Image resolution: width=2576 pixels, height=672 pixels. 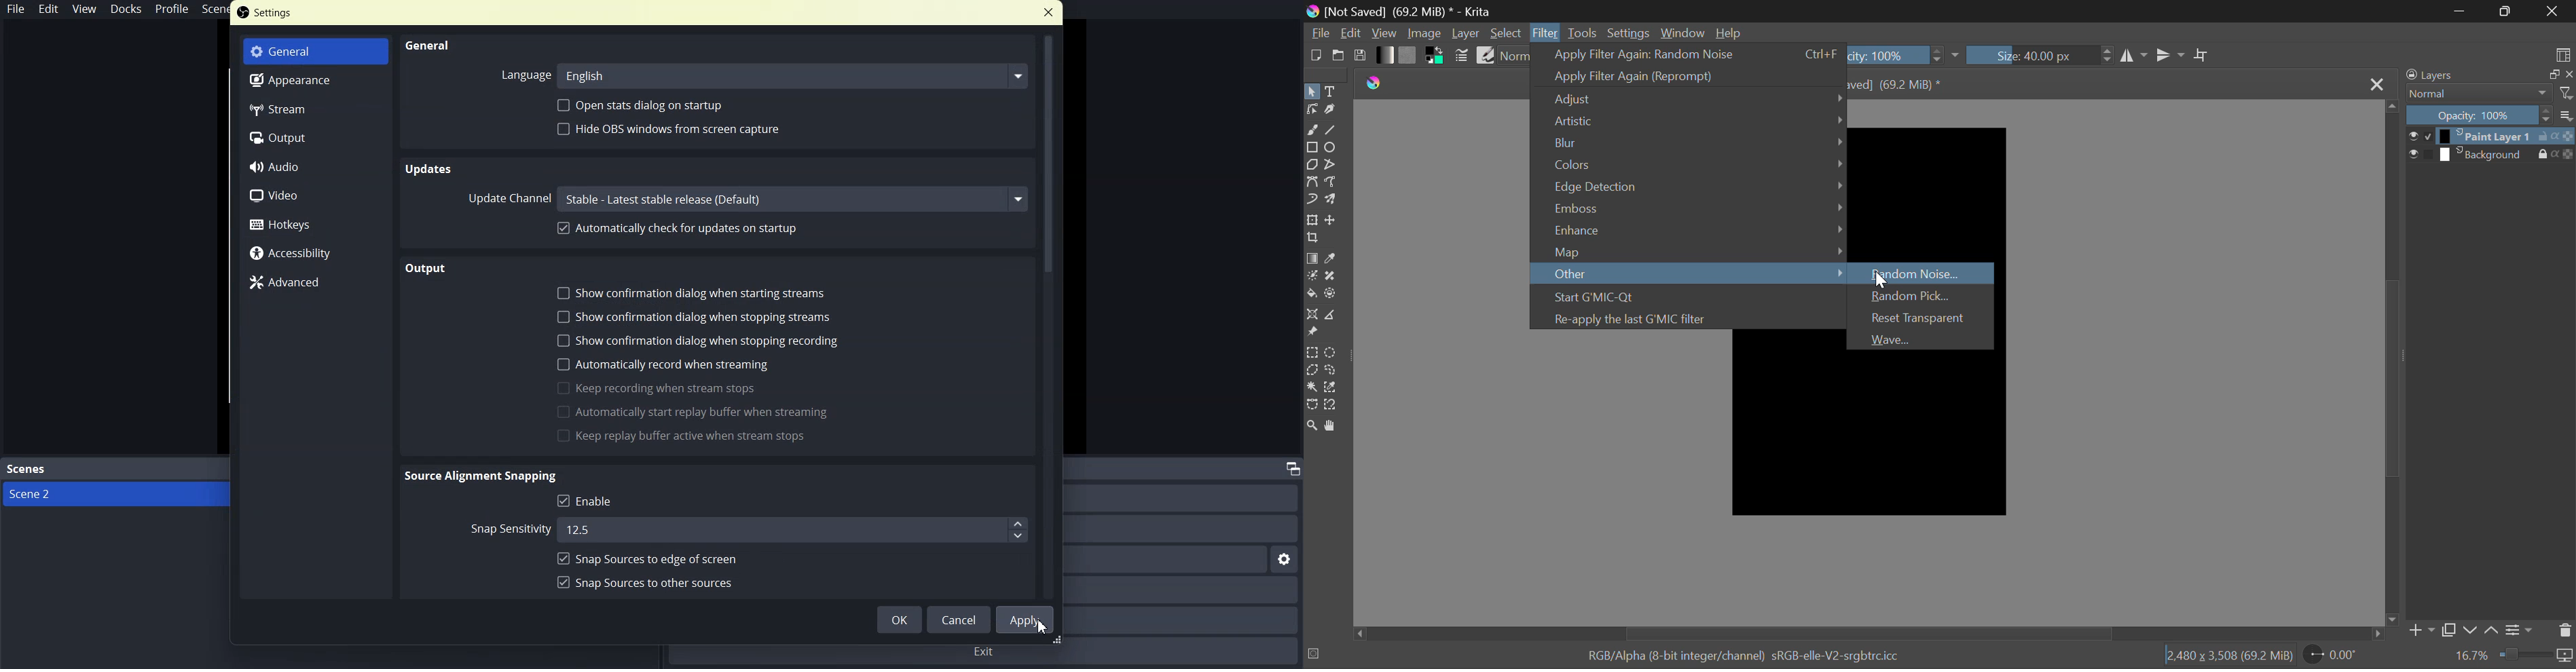 What do you see at coordinates (2548, 74) in the screenshot?
I see `maximize` at bounding box center [2548, 74].